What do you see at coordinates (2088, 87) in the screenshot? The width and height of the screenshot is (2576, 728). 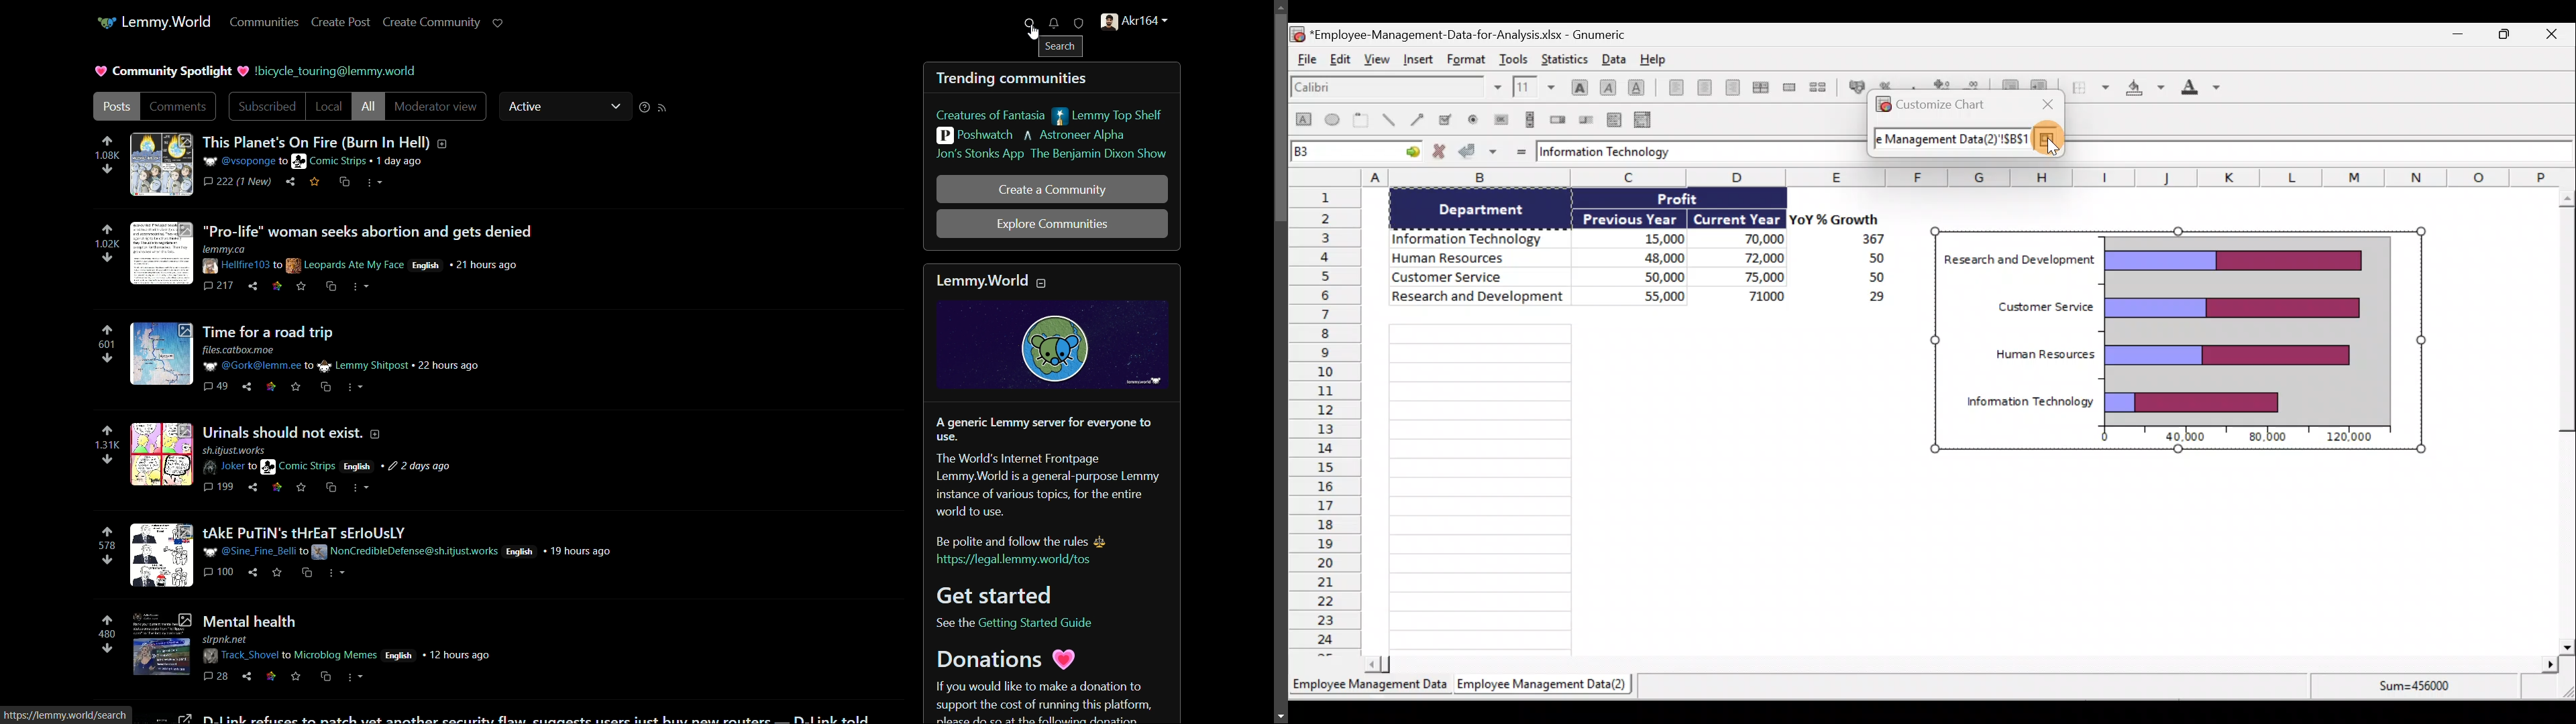 I see `Borders` at bounding box center [2088, 87].